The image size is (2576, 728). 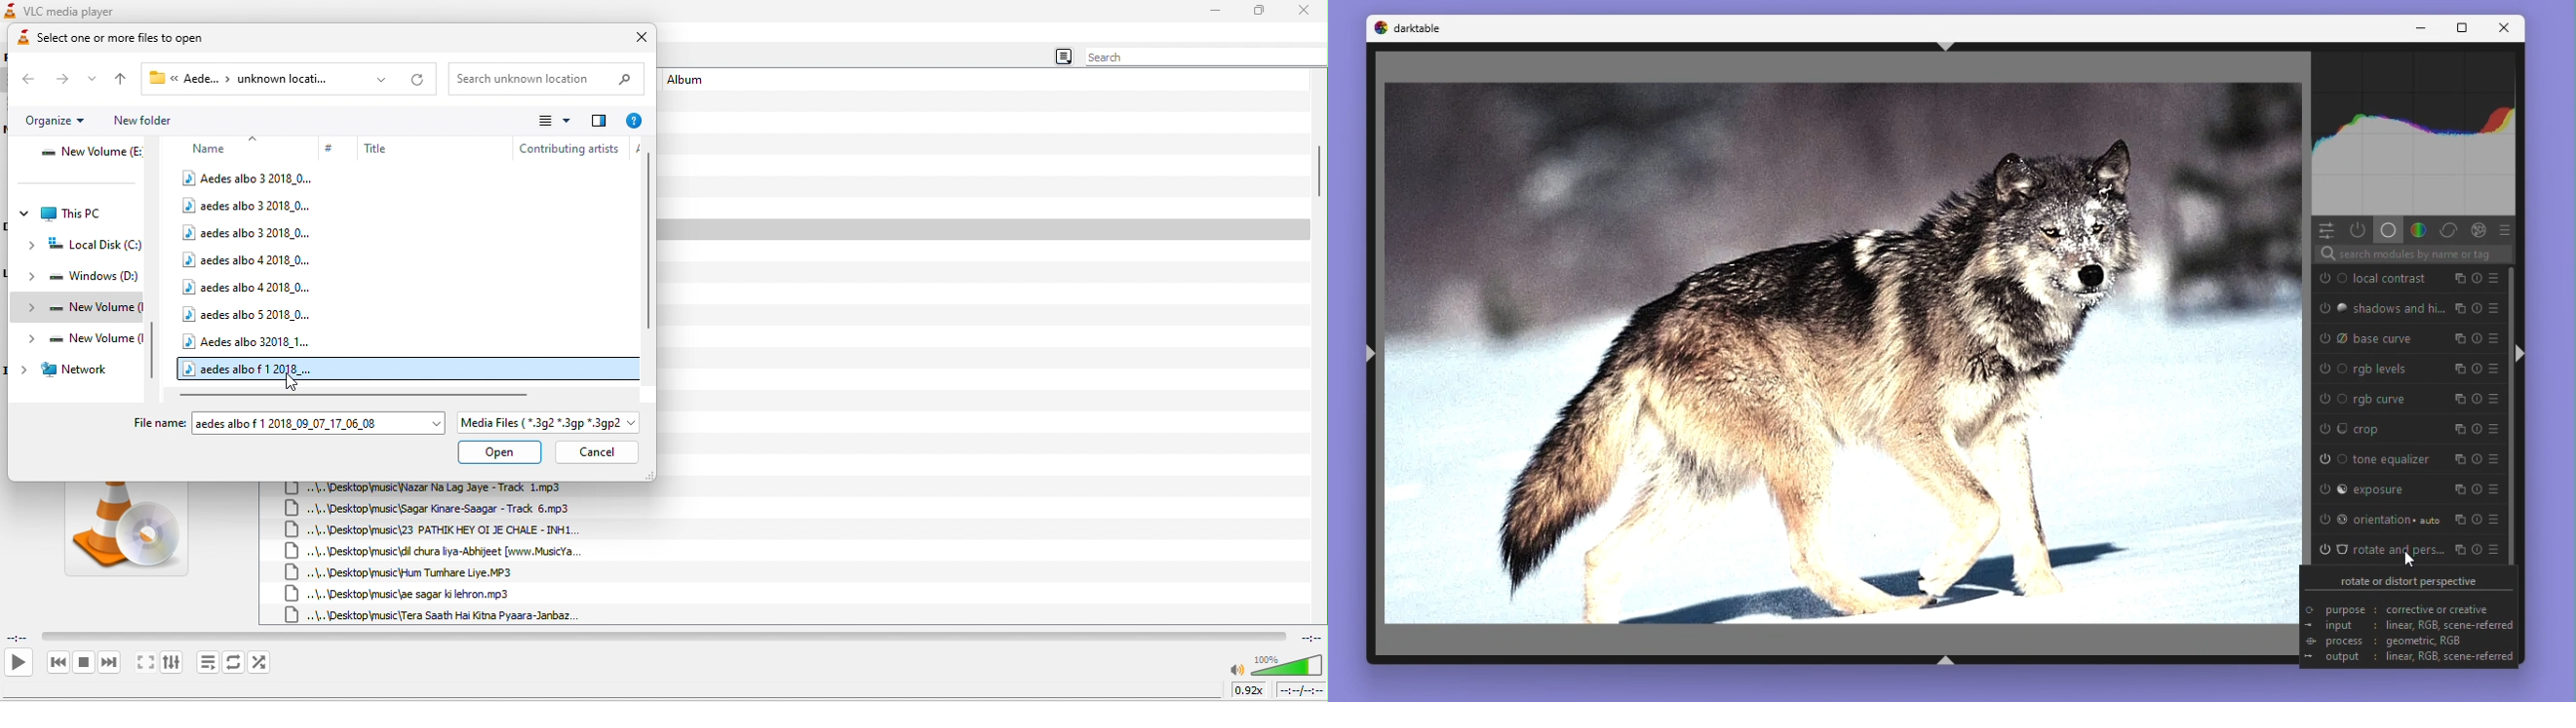 What do you see at coordinates (1300, 690) in the screenshot?
I see `total time/remaining time` at bounding box center [1300, 690].